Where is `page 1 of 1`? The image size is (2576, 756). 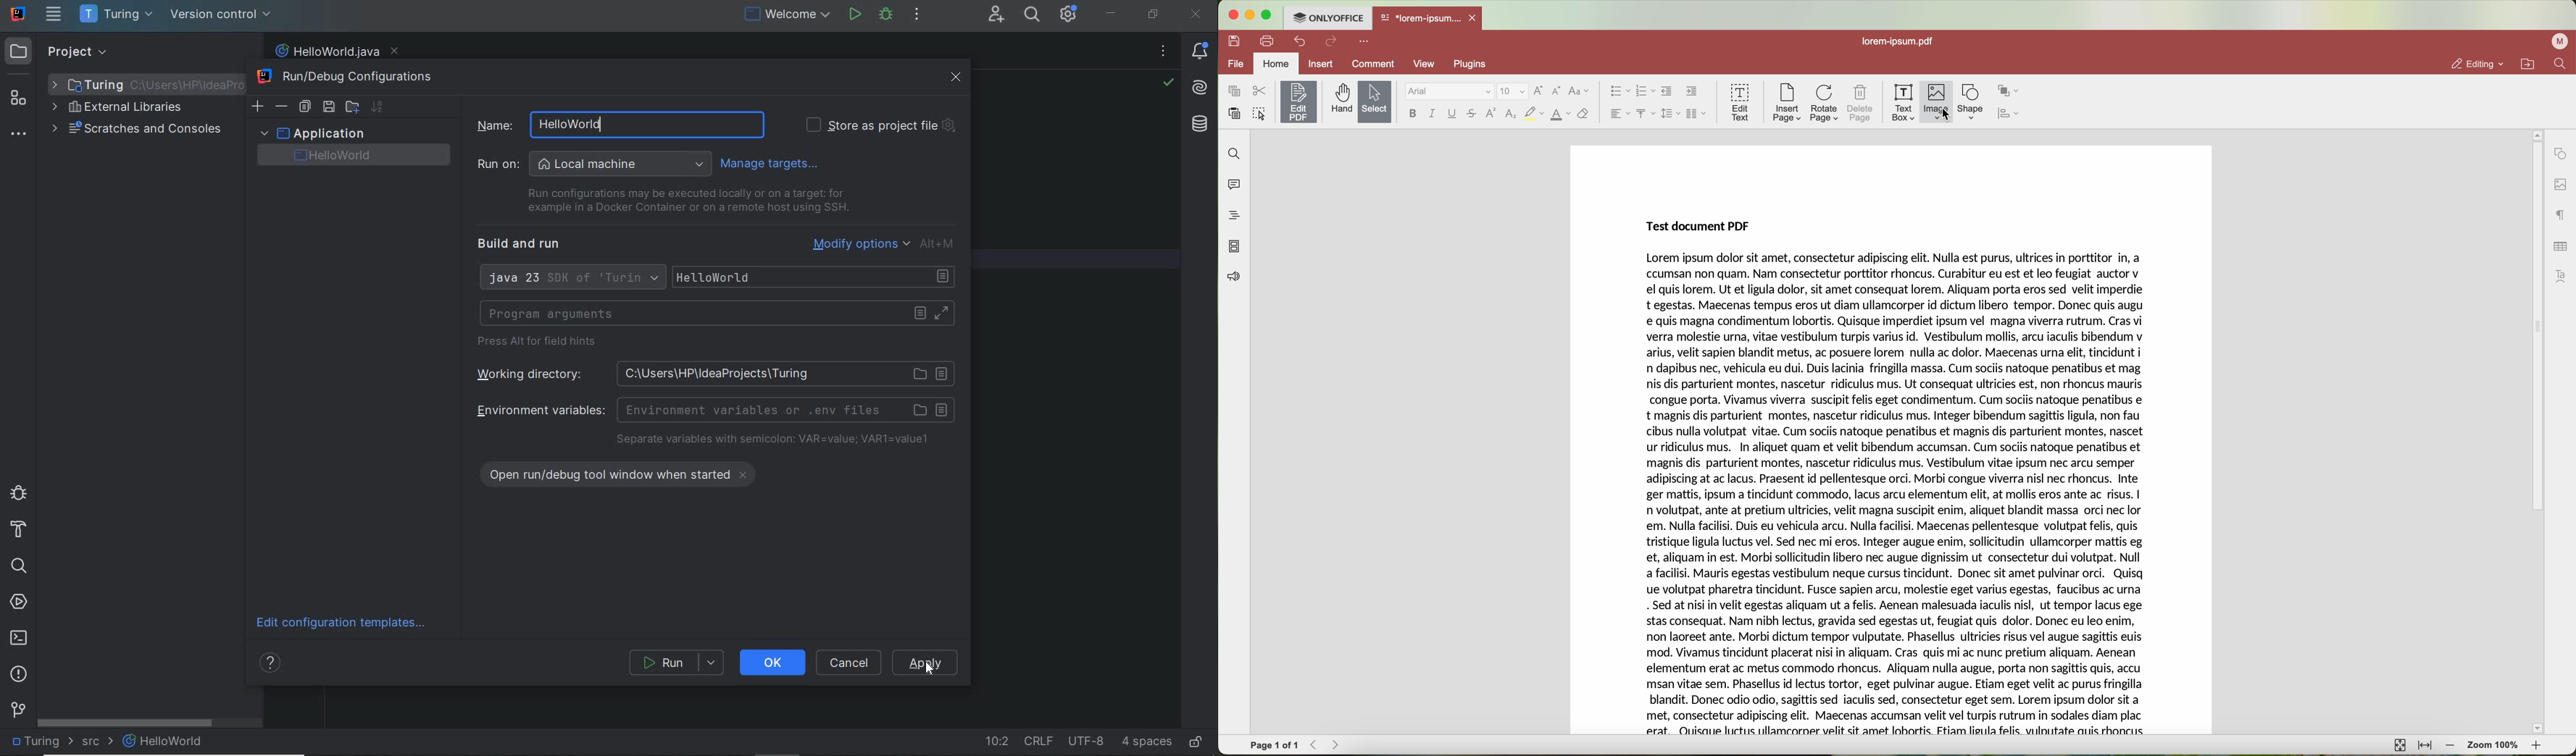
page 1 of 1 is located at coordinates (1274, 745).